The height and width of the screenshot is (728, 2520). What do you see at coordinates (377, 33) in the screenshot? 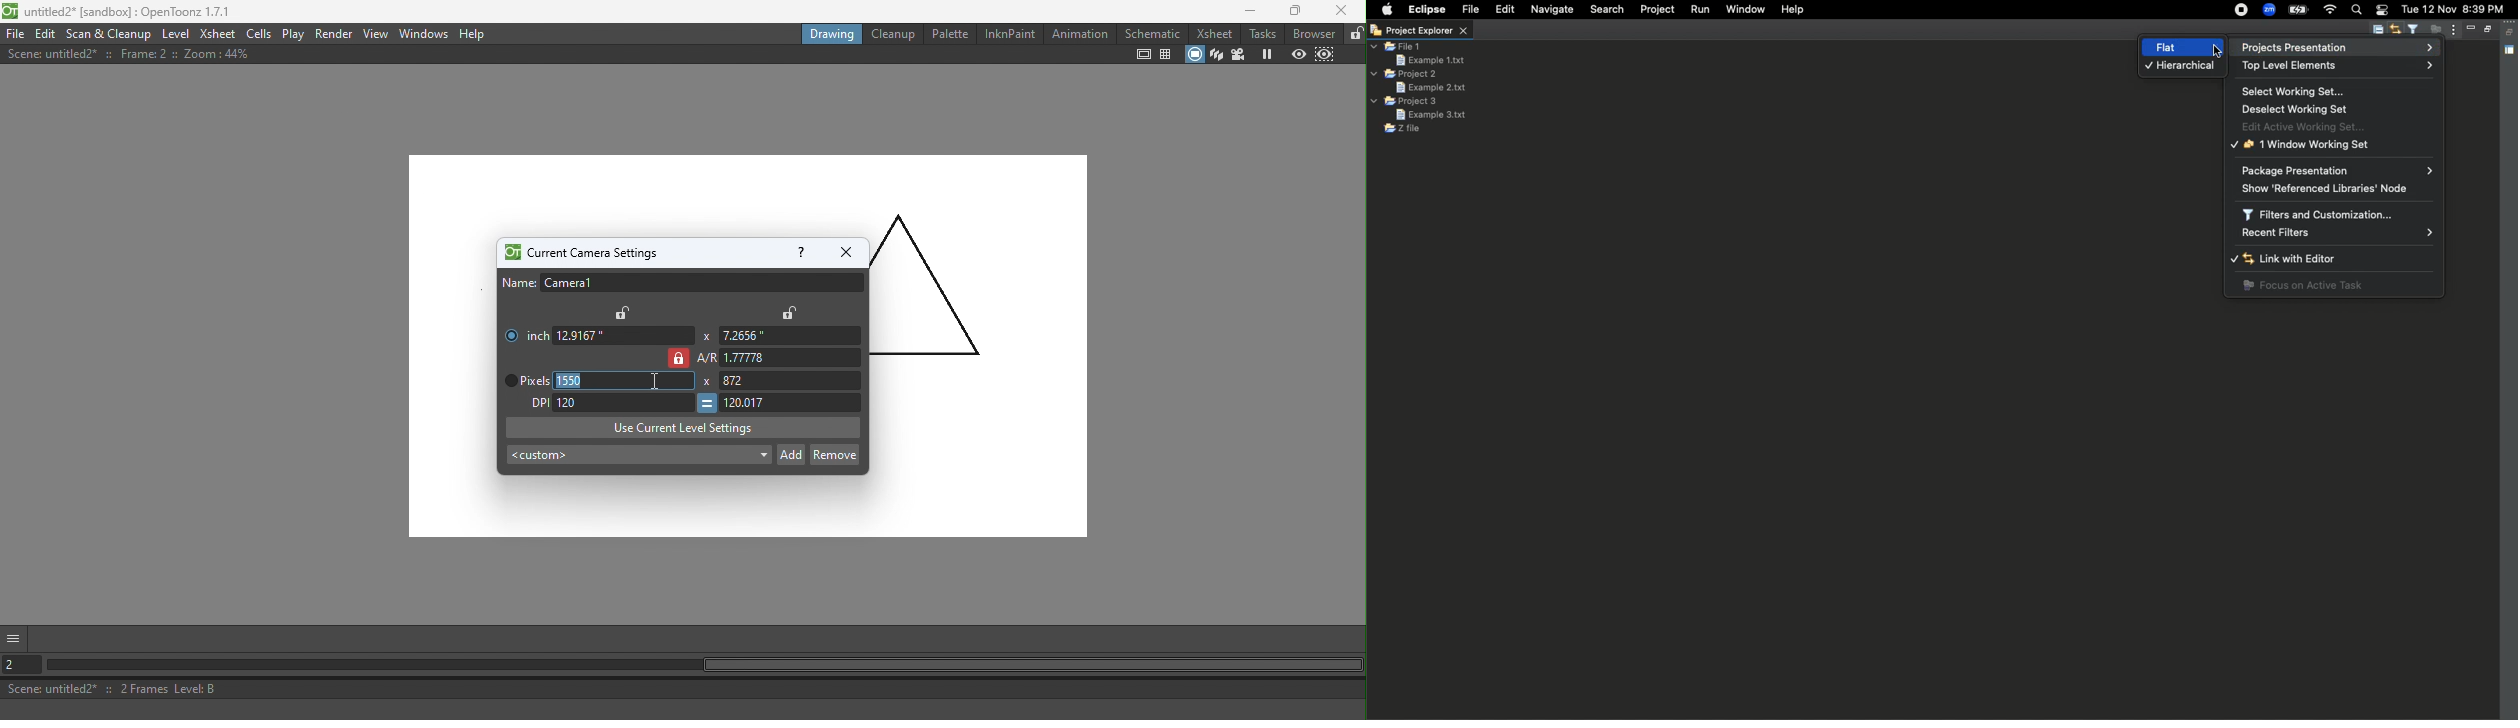
I see `View` at bounding box center [377, 33].